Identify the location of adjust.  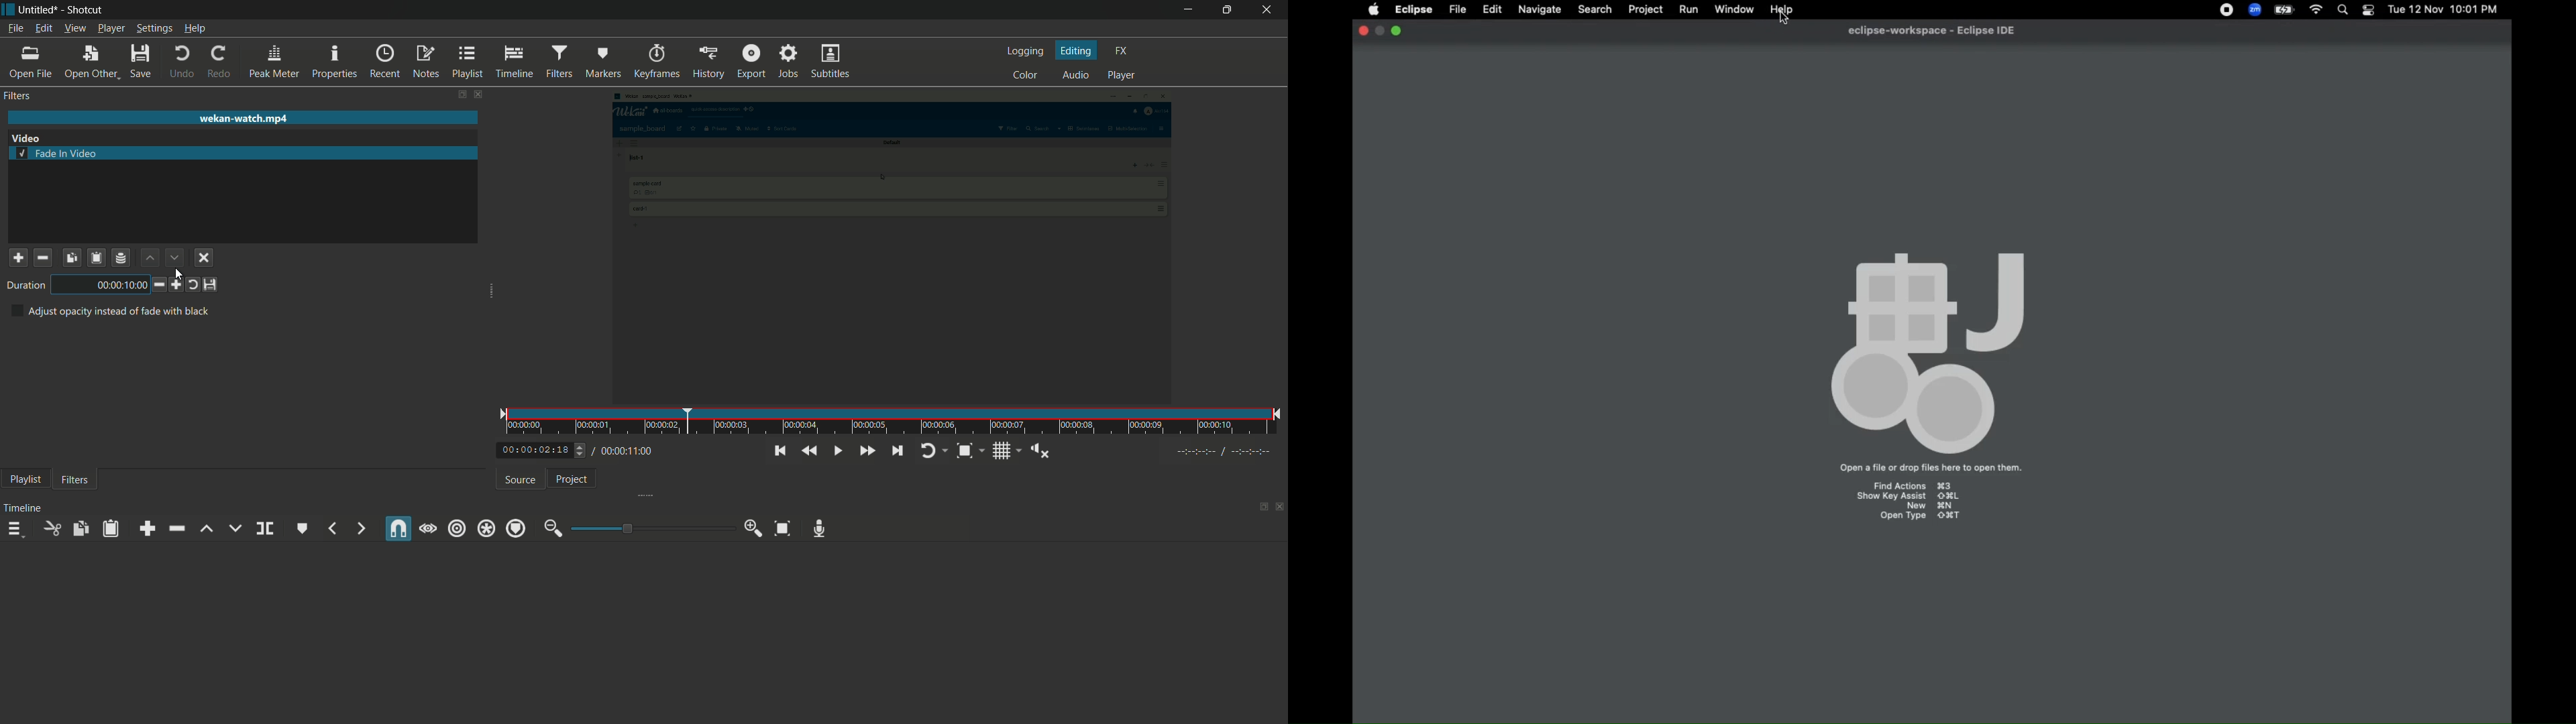
(576, 450).